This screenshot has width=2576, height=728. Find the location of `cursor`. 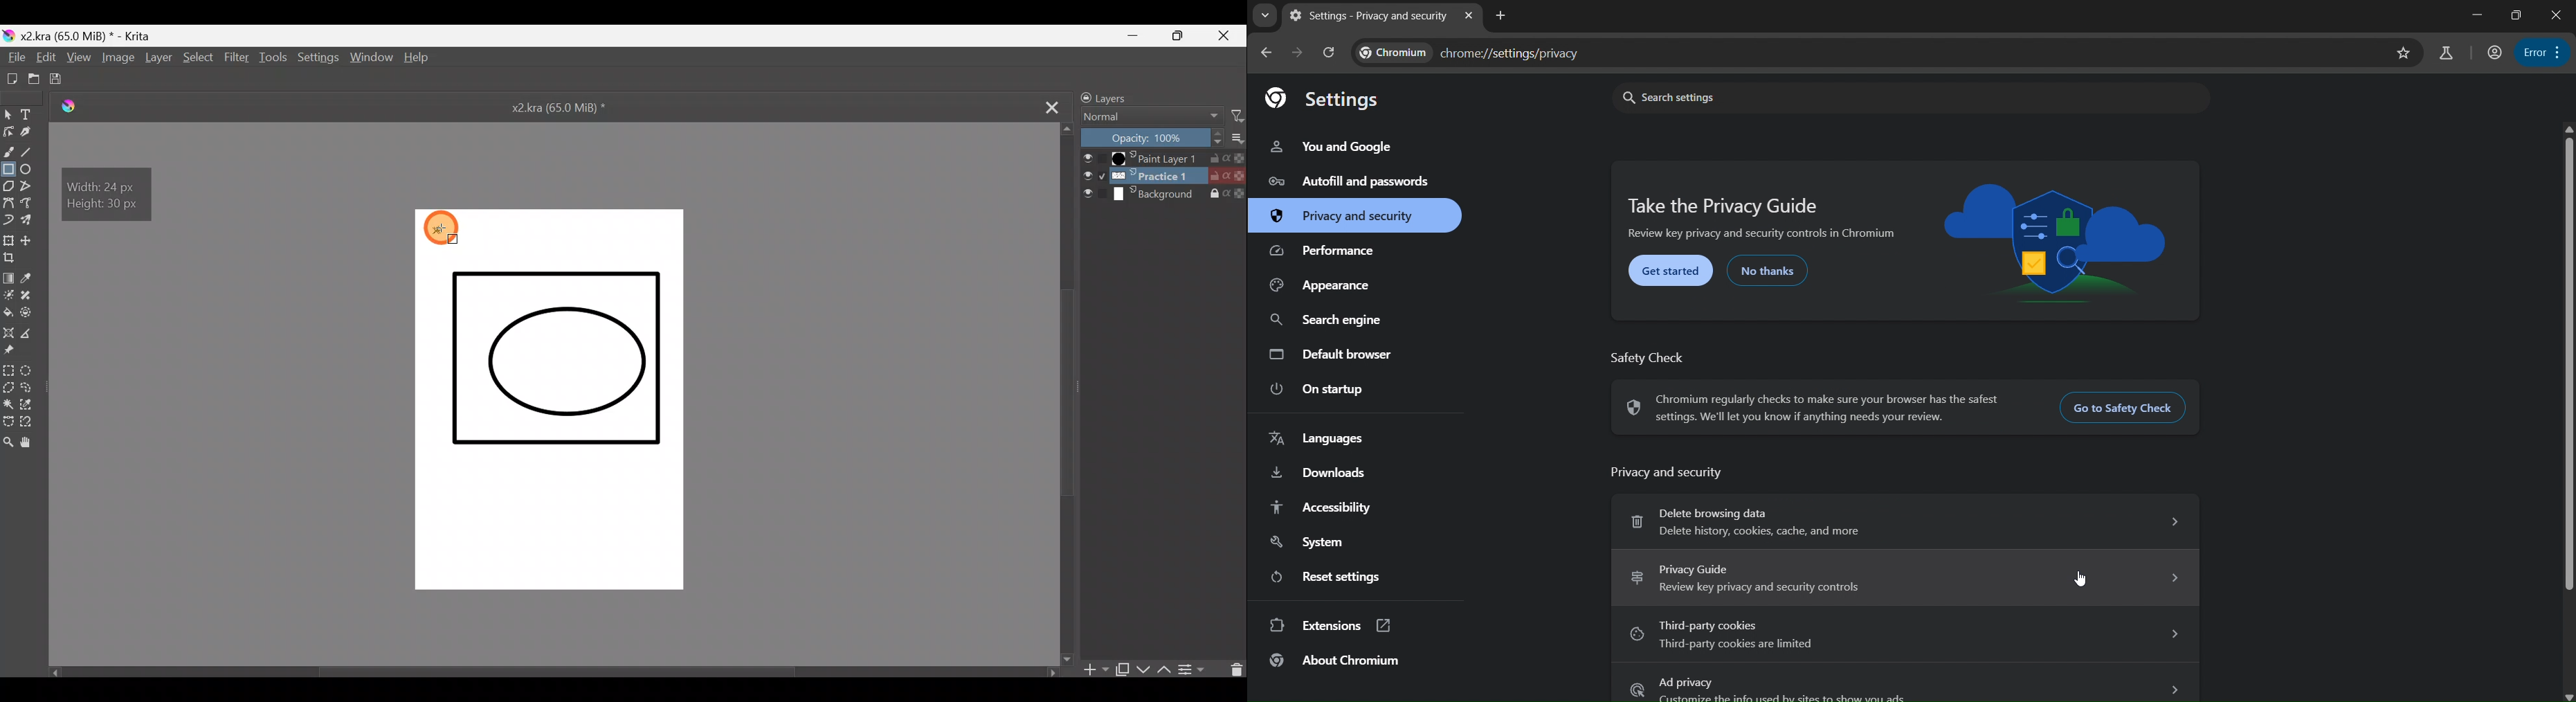

cursor is located at coordinates (2085, 577).